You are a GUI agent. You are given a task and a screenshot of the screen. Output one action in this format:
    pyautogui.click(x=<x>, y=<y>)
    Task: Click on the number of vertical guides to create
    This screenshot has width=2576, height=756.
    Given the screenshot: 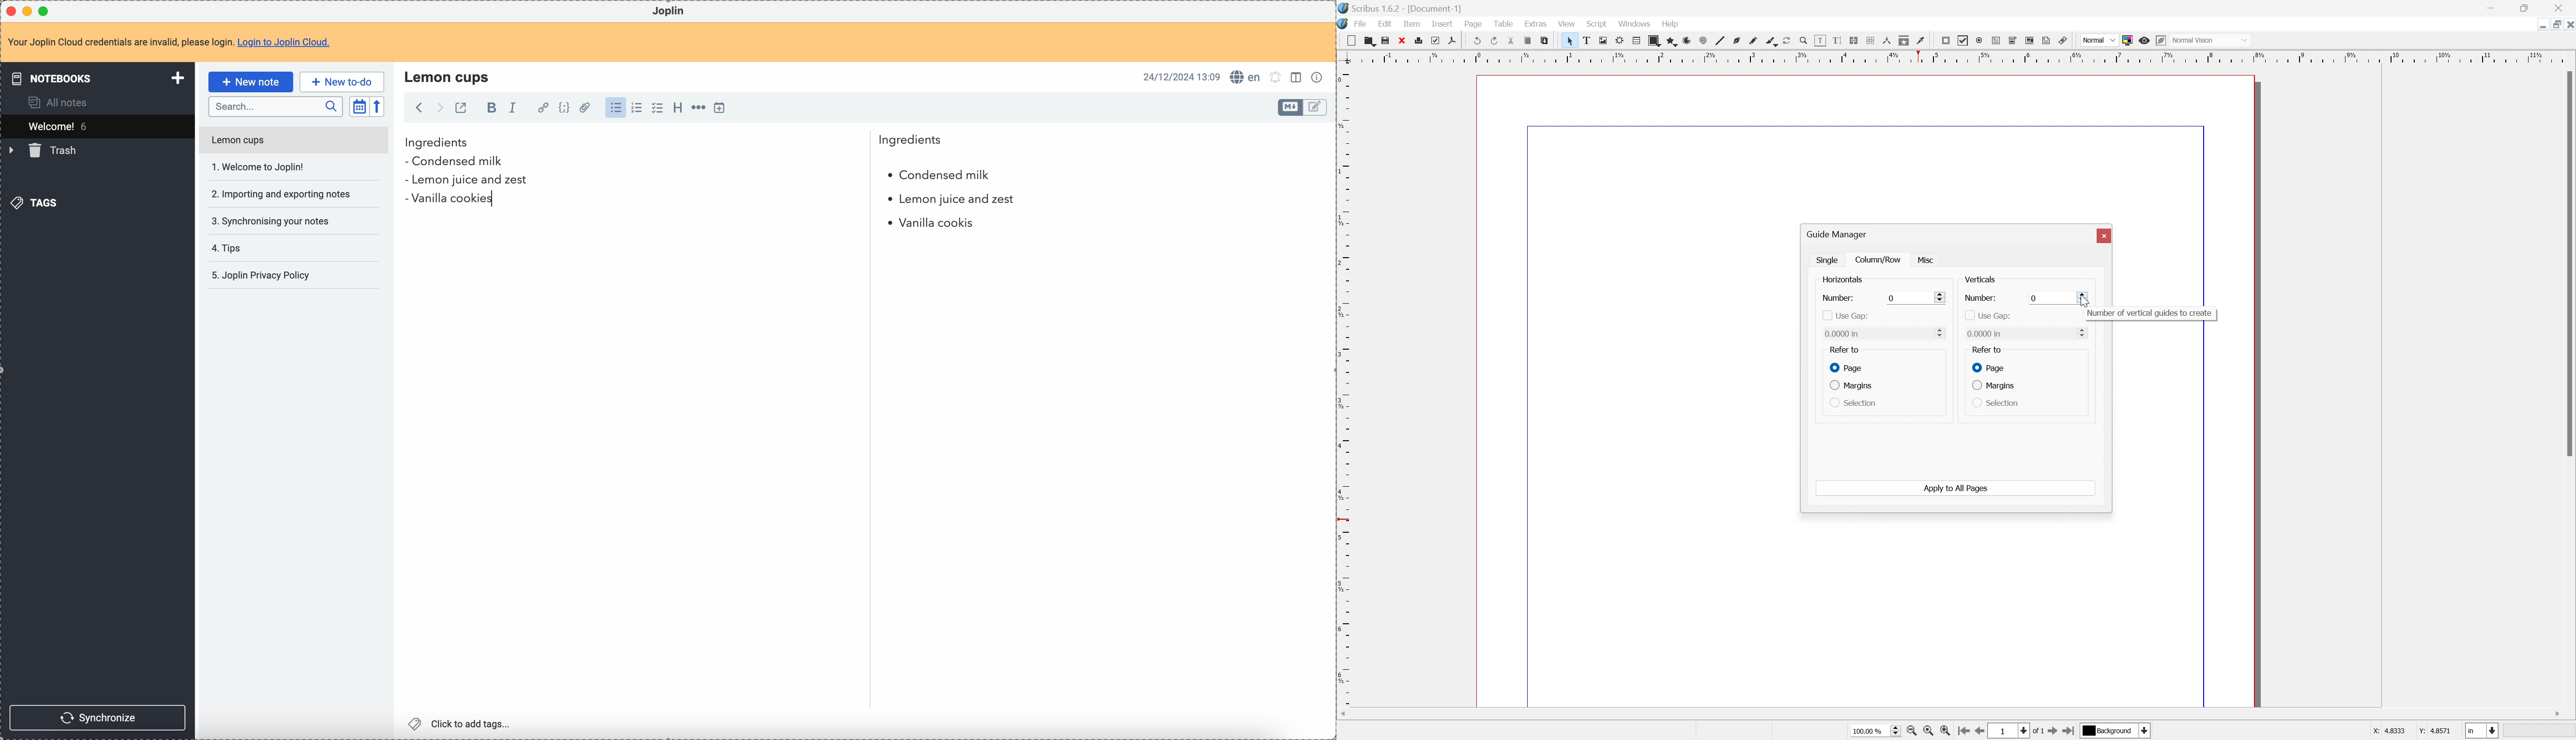 What is the action you would take?
    pyautogui.click(x=2152, y=313)
    